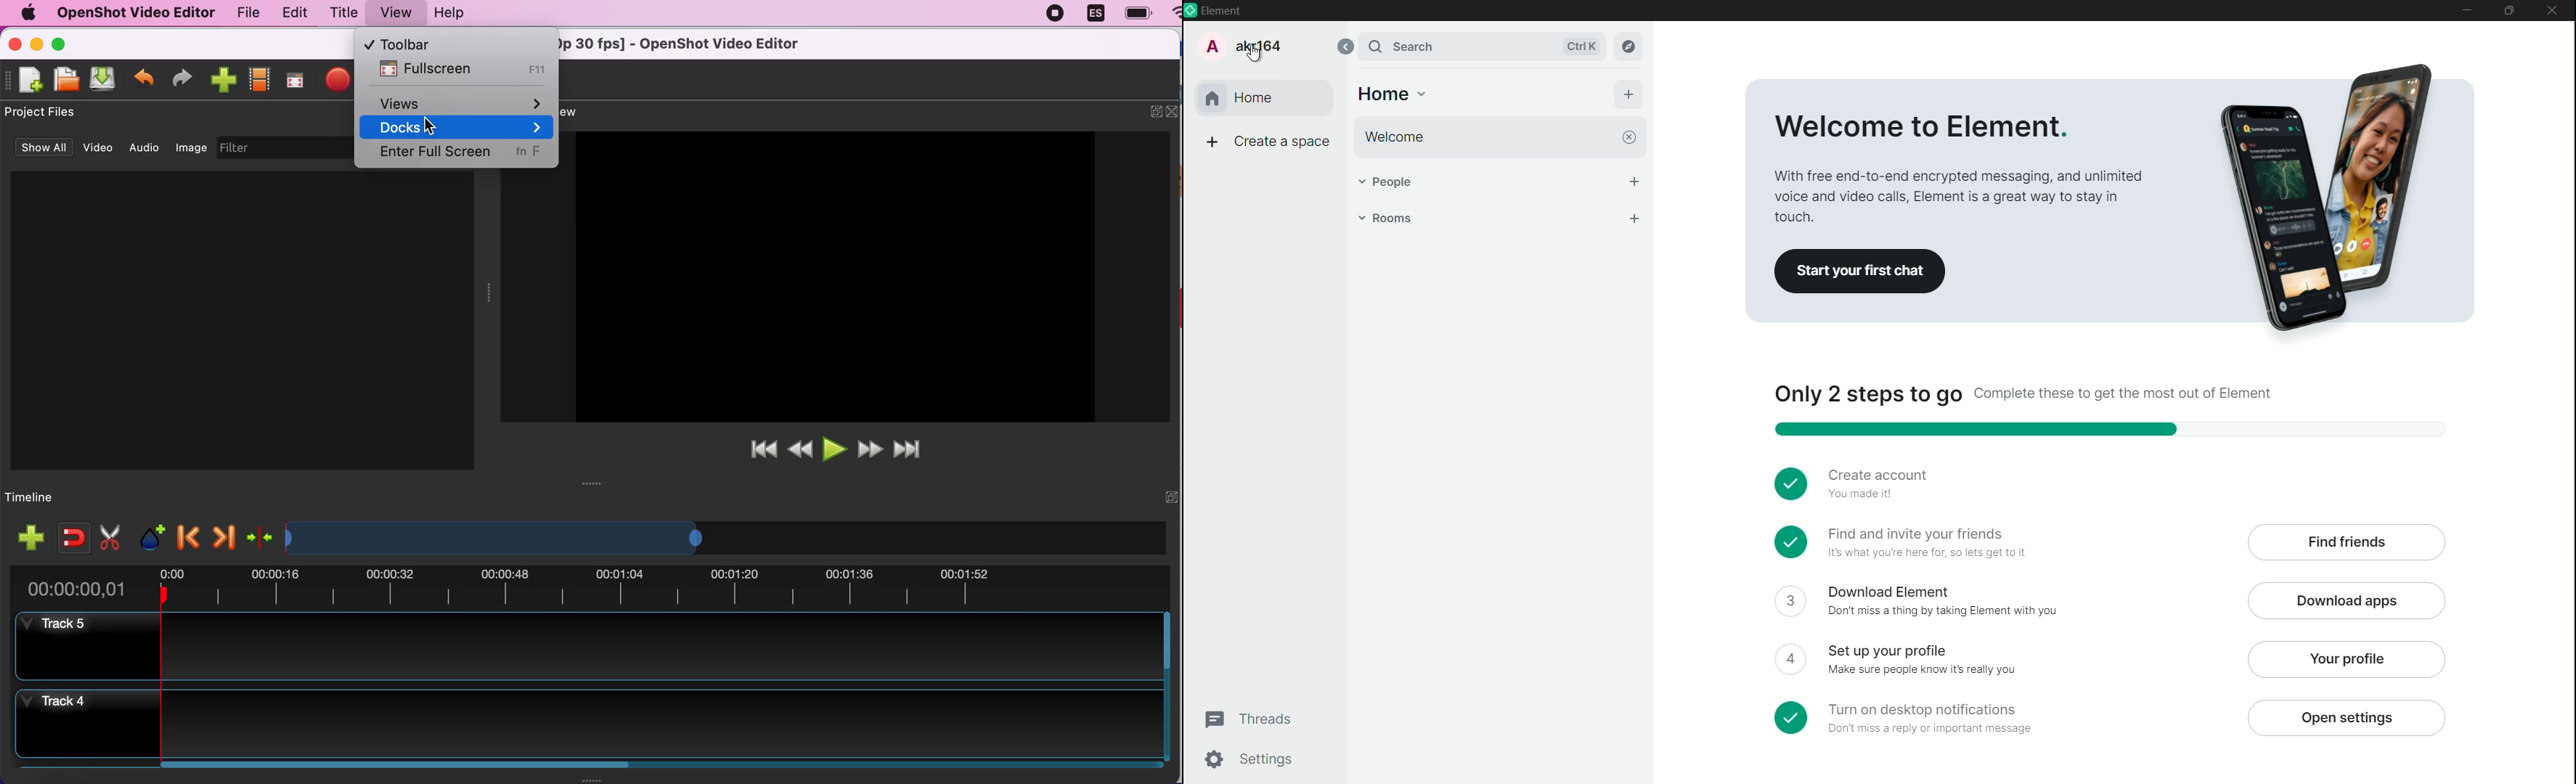 The image size is (2576, 784). Describe the element at coordinates (2346, 719) in the screenshot. I see `open settings` at that location.